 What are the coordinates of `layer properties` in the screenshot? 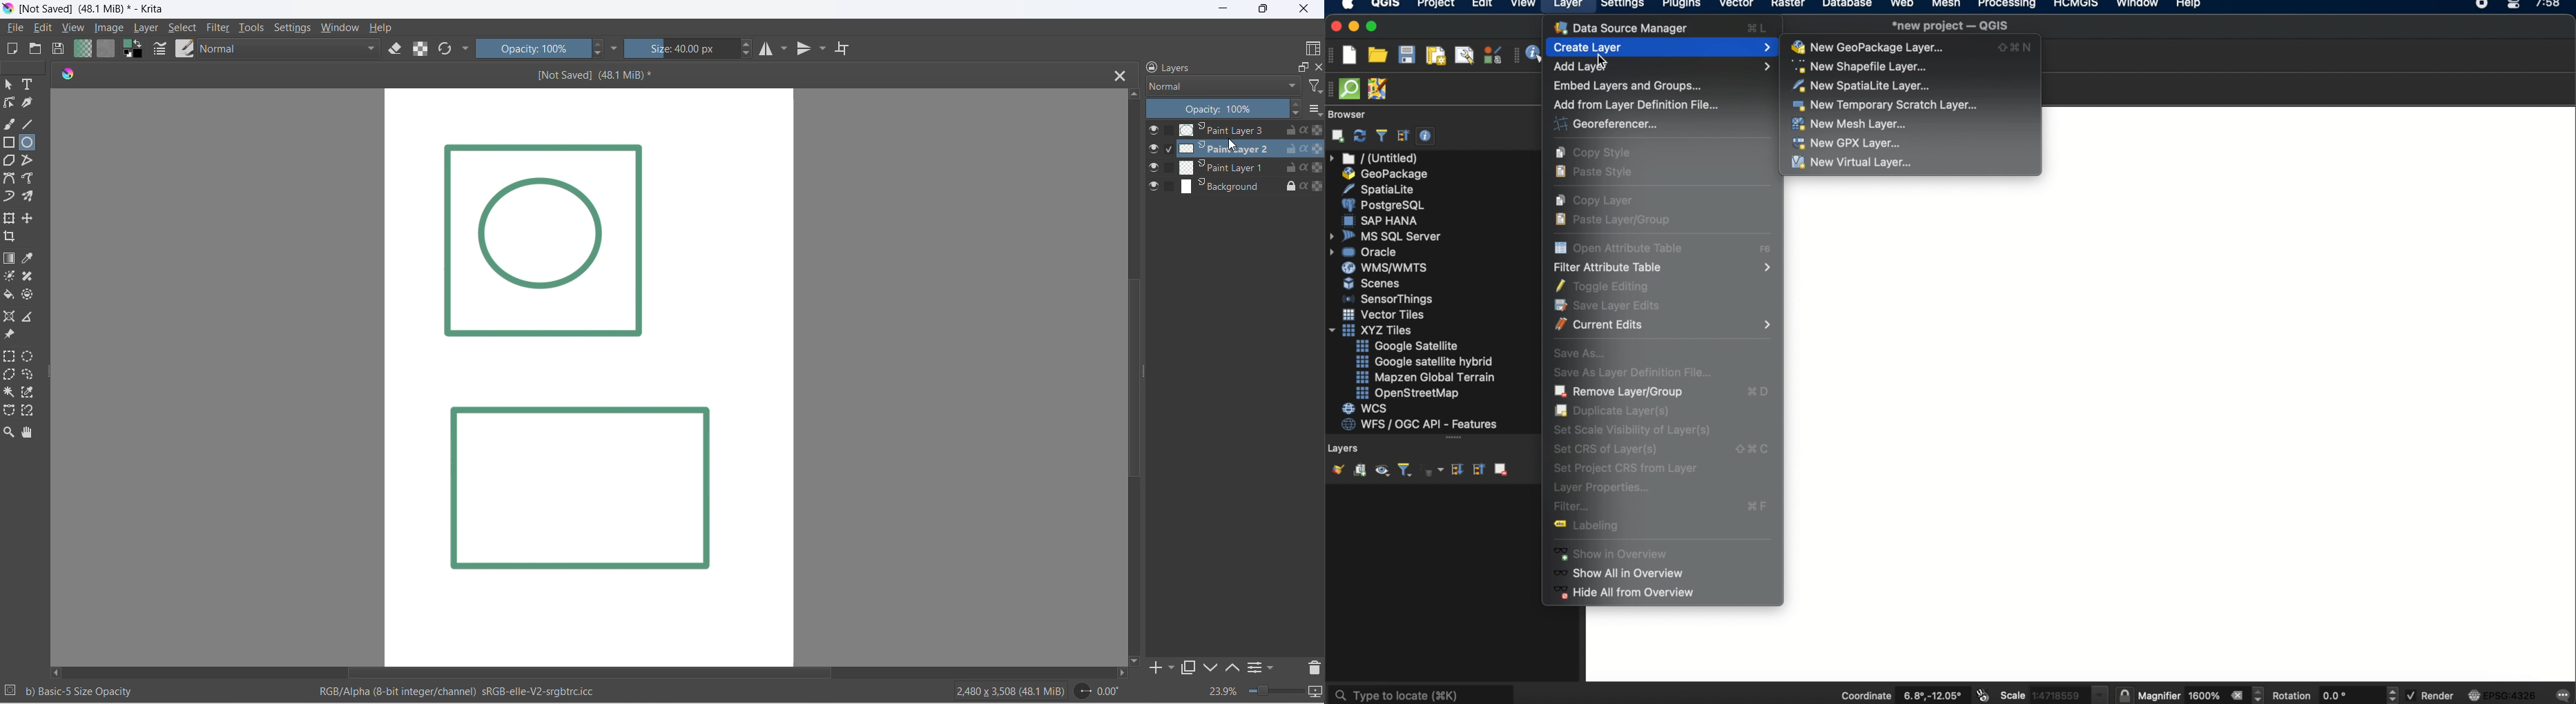 It's located at (1600, 487).